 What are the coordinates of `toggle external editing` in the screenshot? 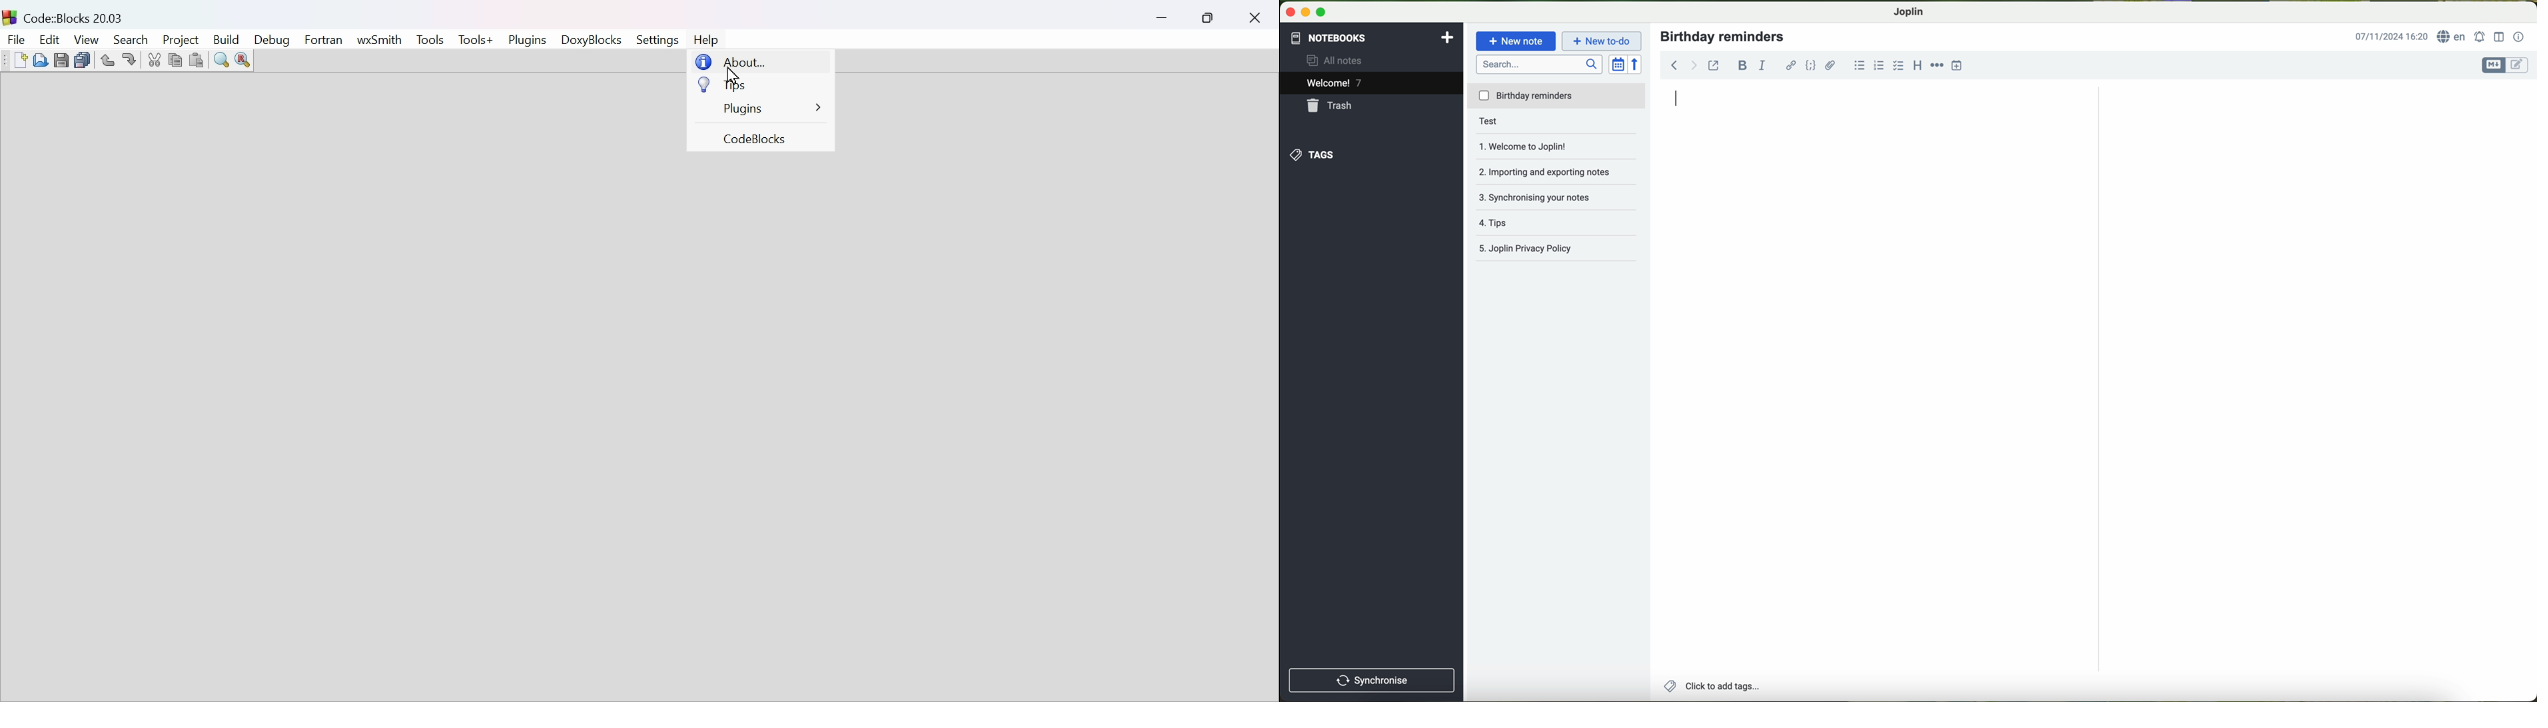 It's located at (1714, 65).